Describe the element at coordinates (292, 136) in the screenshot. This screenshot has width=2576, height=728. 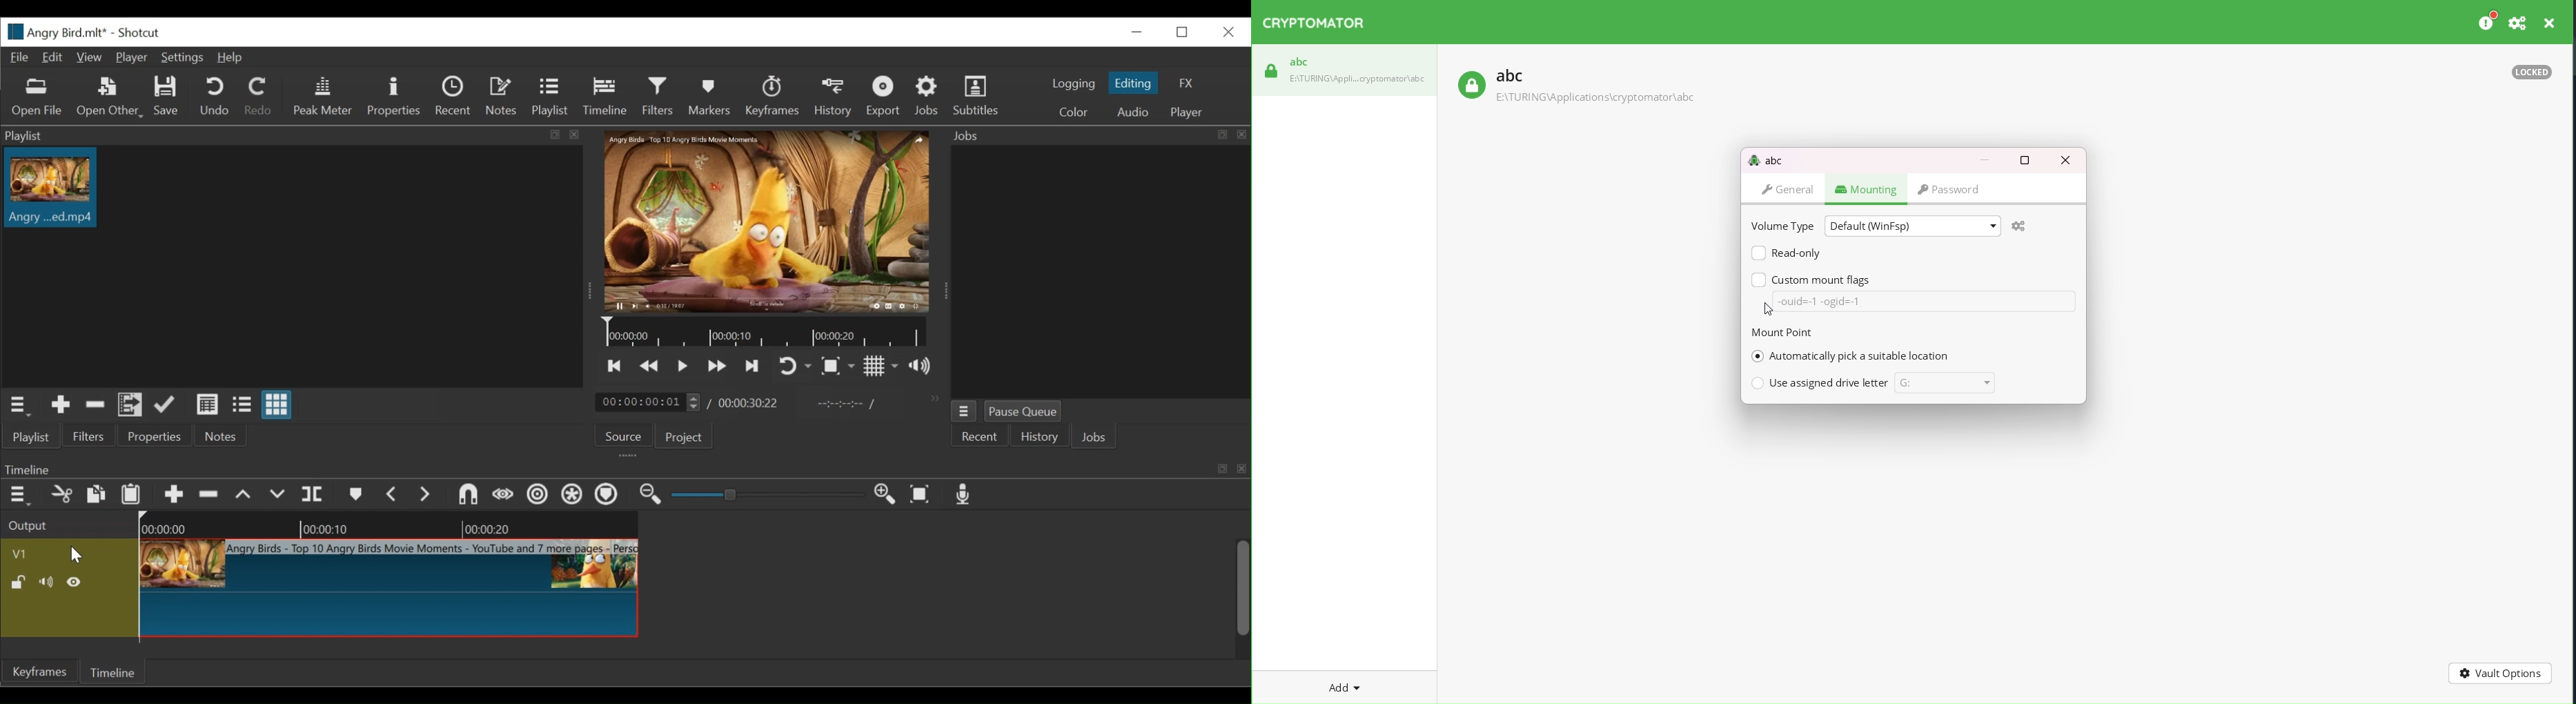
I see `Playlist Panel` at that location.